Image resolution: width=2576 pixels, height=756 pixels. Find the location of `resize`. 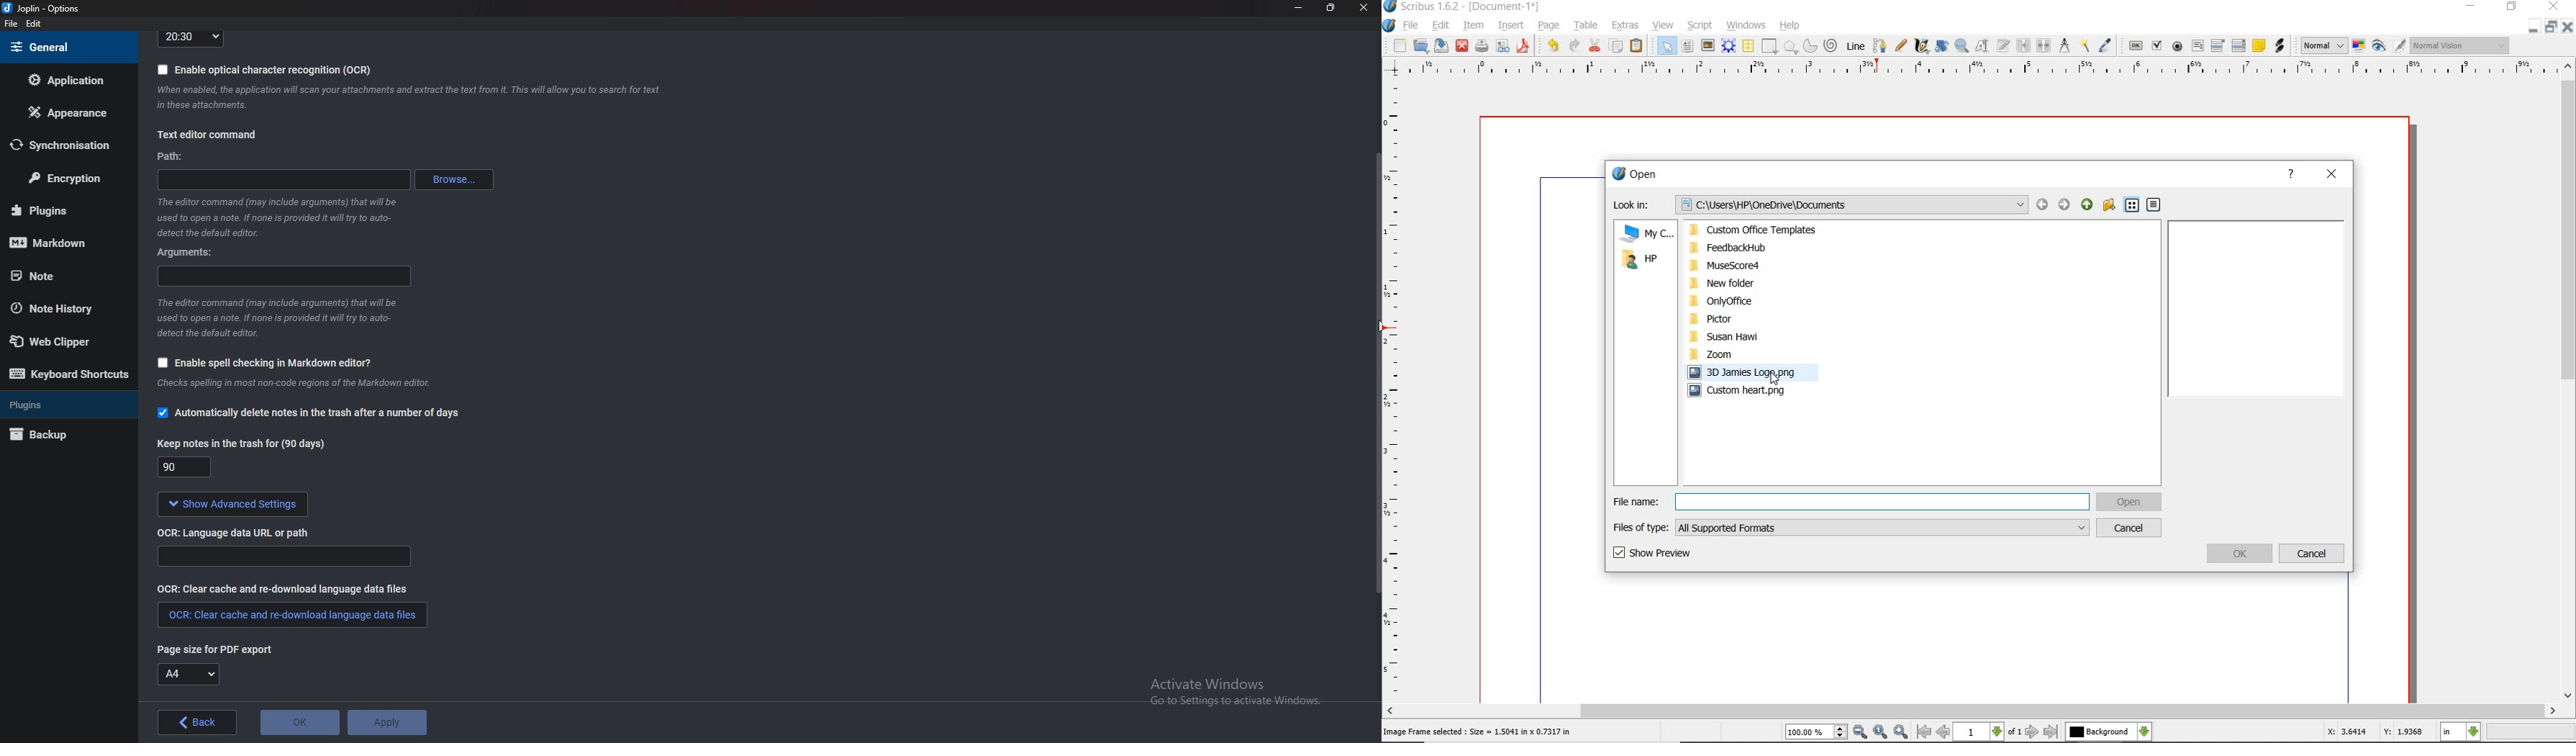

resize is located at coordinates (1330, 7).